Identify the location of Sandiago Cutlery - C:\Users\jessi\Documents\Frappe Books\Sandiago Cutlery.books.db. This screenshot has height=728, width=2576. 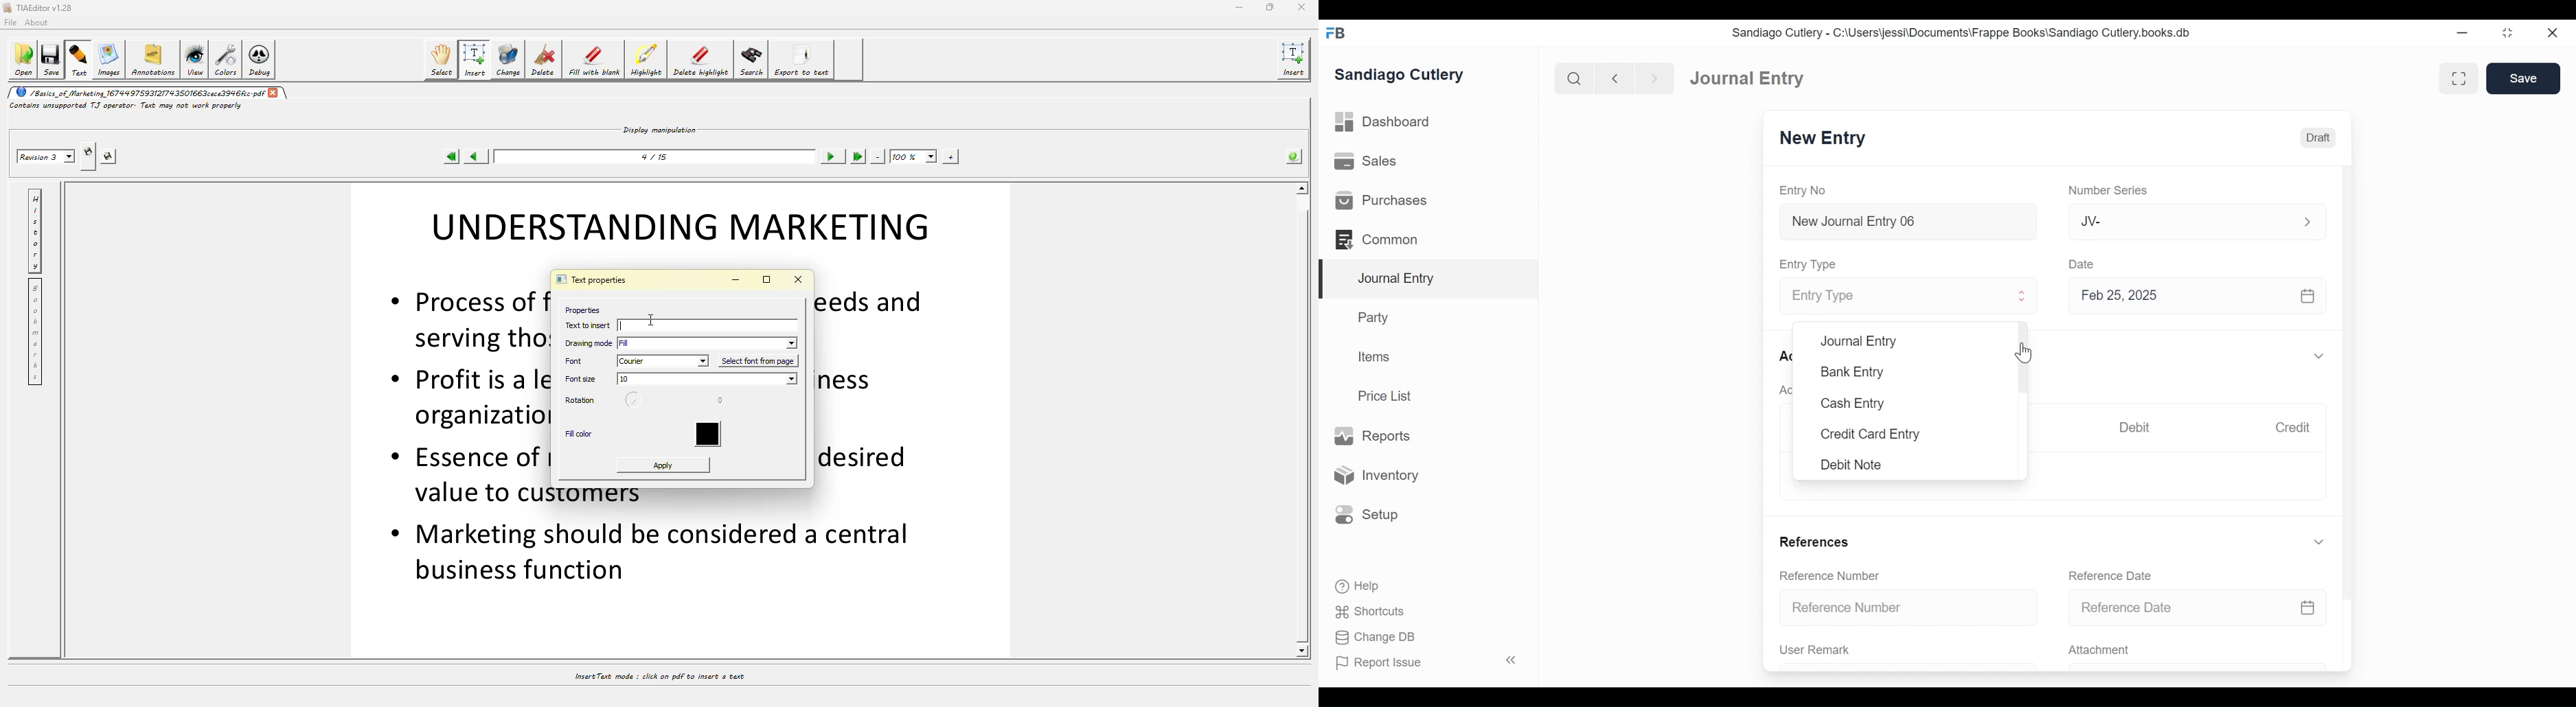
(1962, 33).